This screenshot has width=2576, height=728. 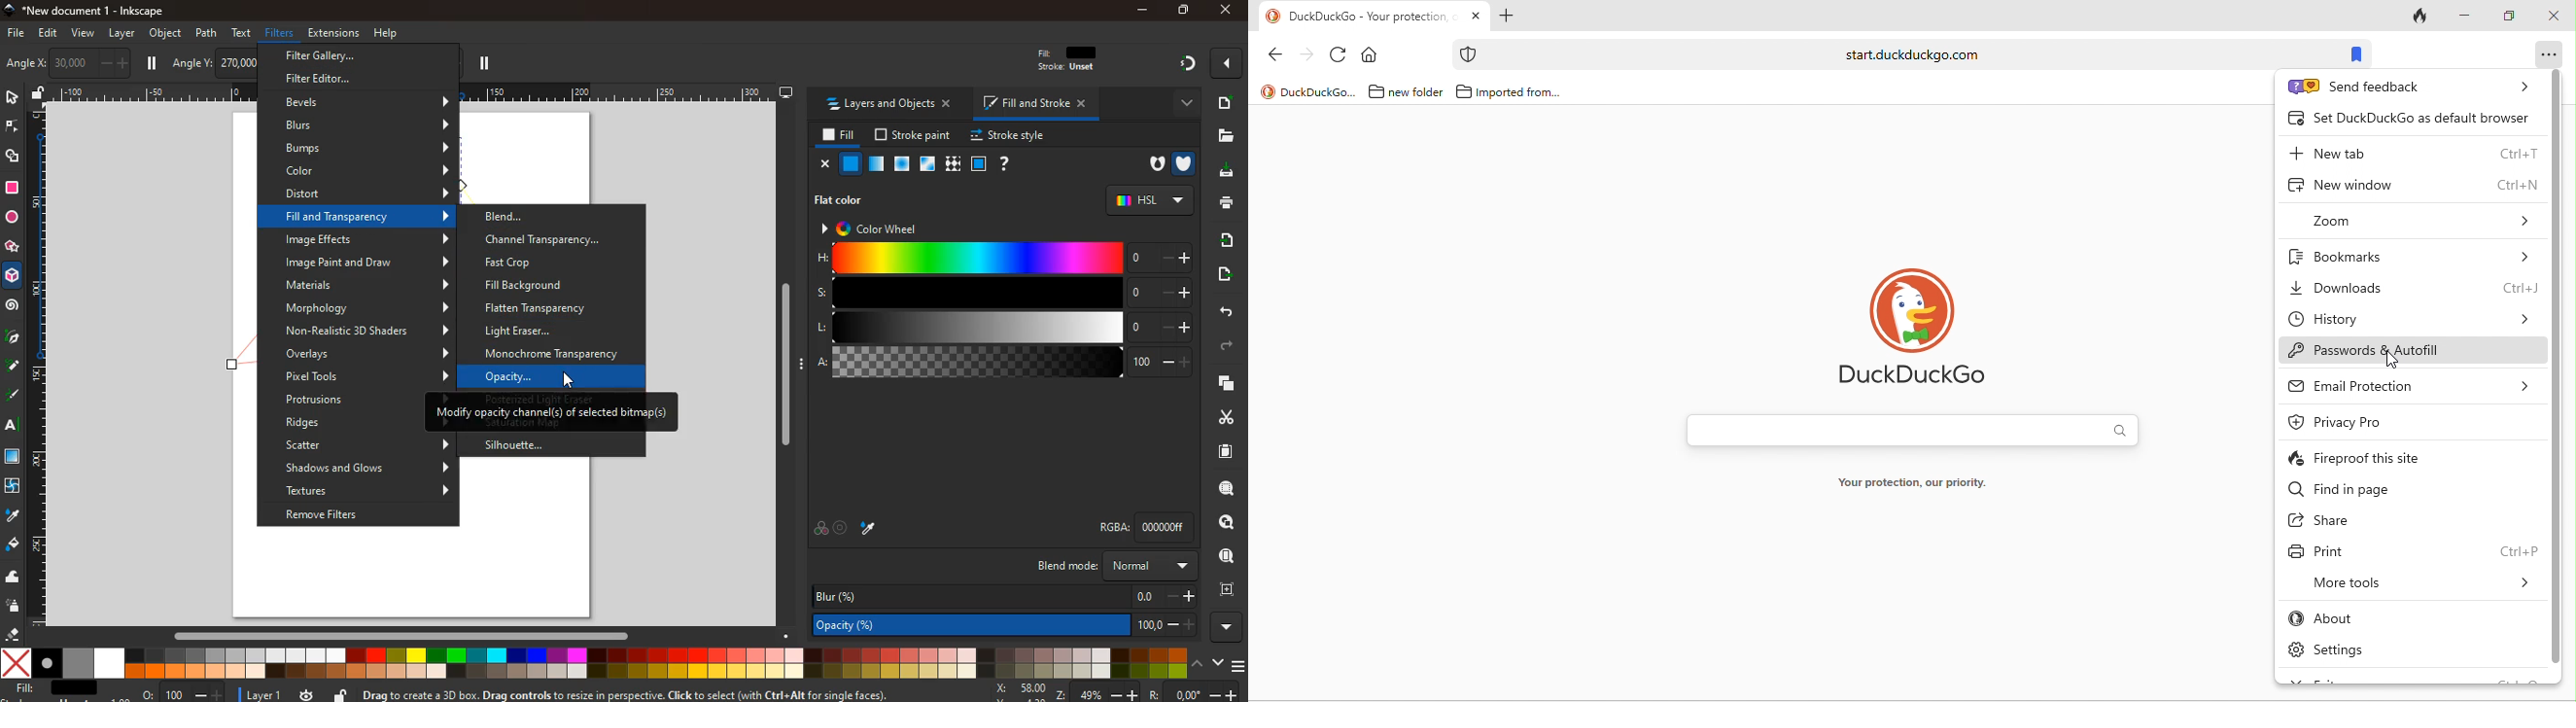 I want to click on find, so click(x=1227, y=522).